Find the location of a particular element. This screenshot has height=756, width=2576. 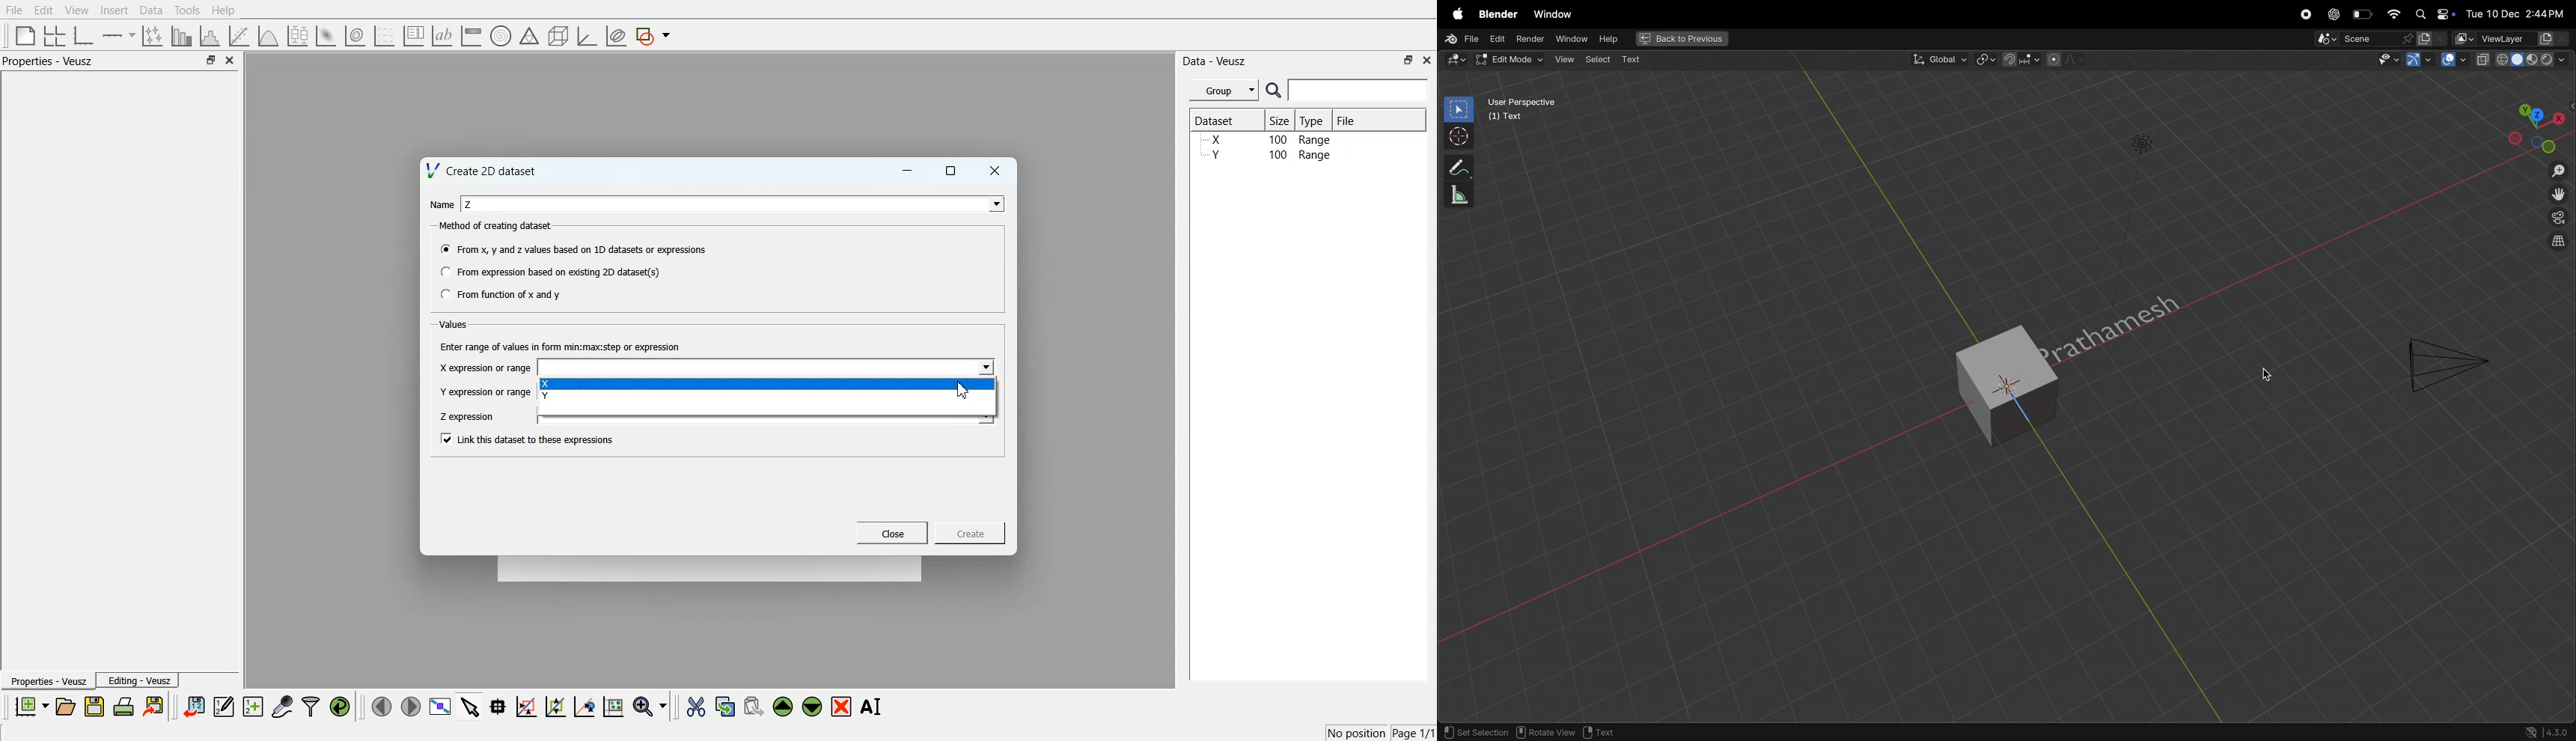

Y is located at coordinates (768, 398).